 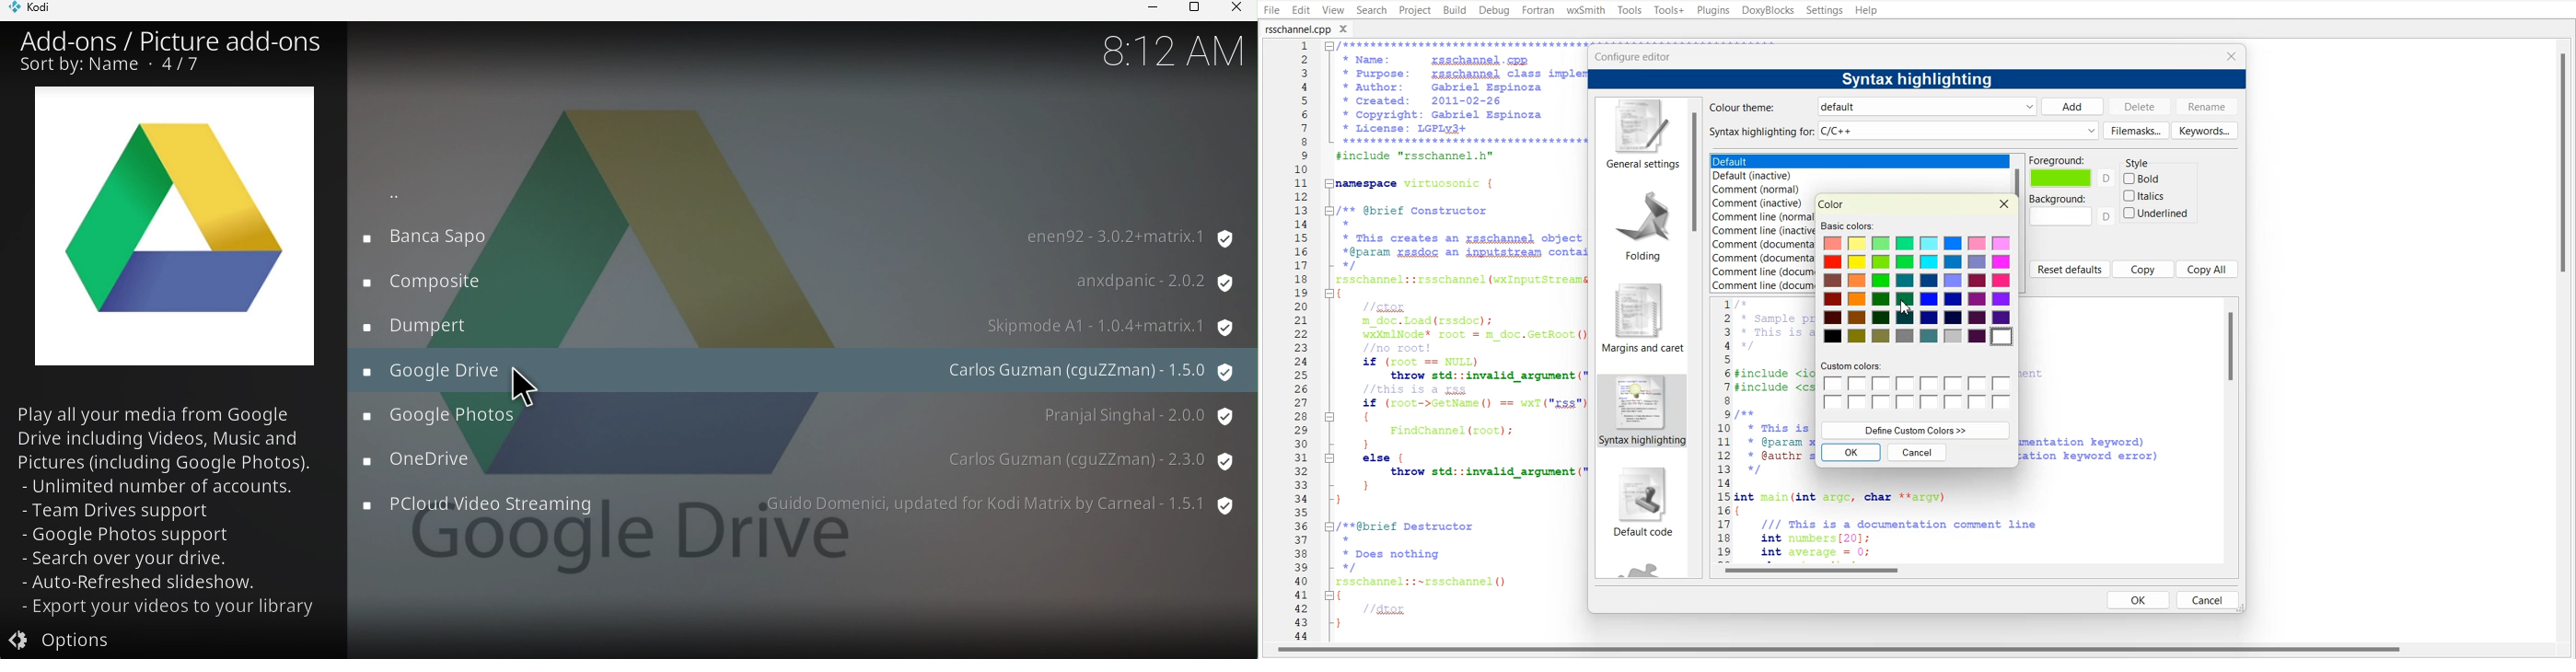 What do you see at coordinates (1638, 222) in the screenshot?
I see `Folding` at bounding box center [1638, 222].